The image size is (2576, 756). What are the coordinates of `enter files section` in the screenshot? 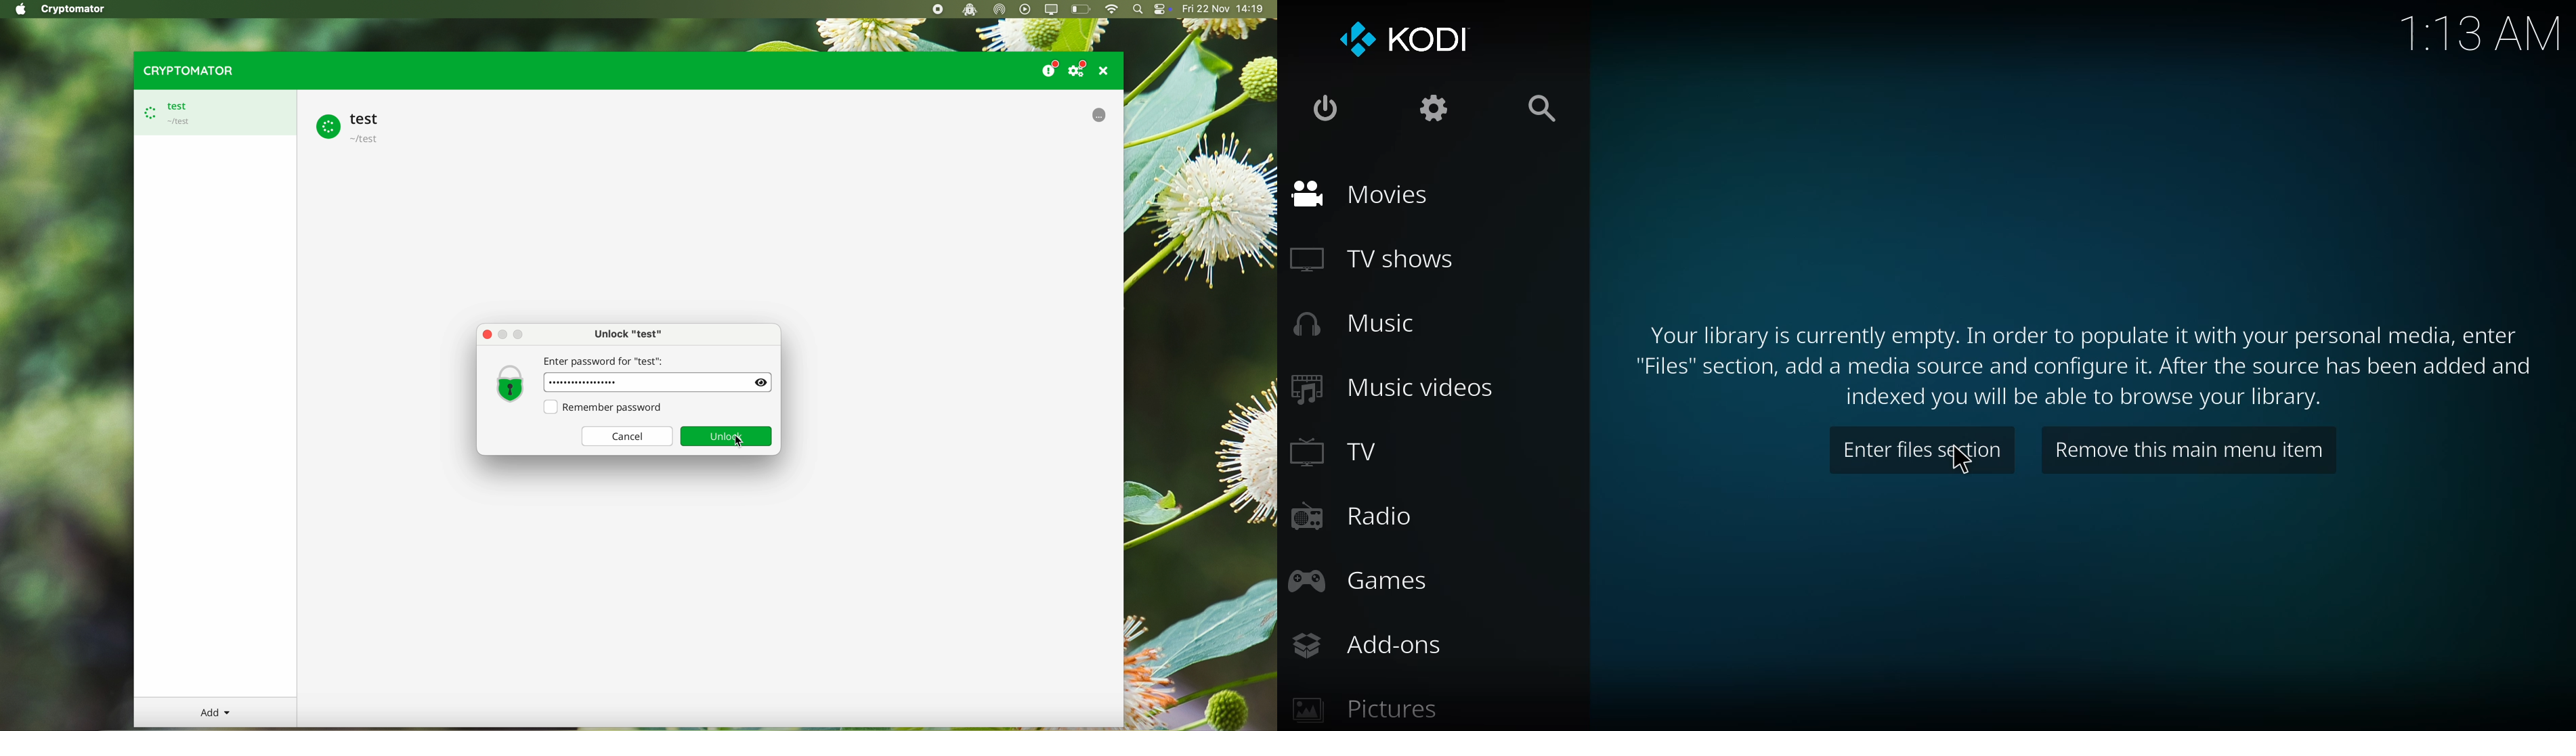 It's located at (1920, 451).